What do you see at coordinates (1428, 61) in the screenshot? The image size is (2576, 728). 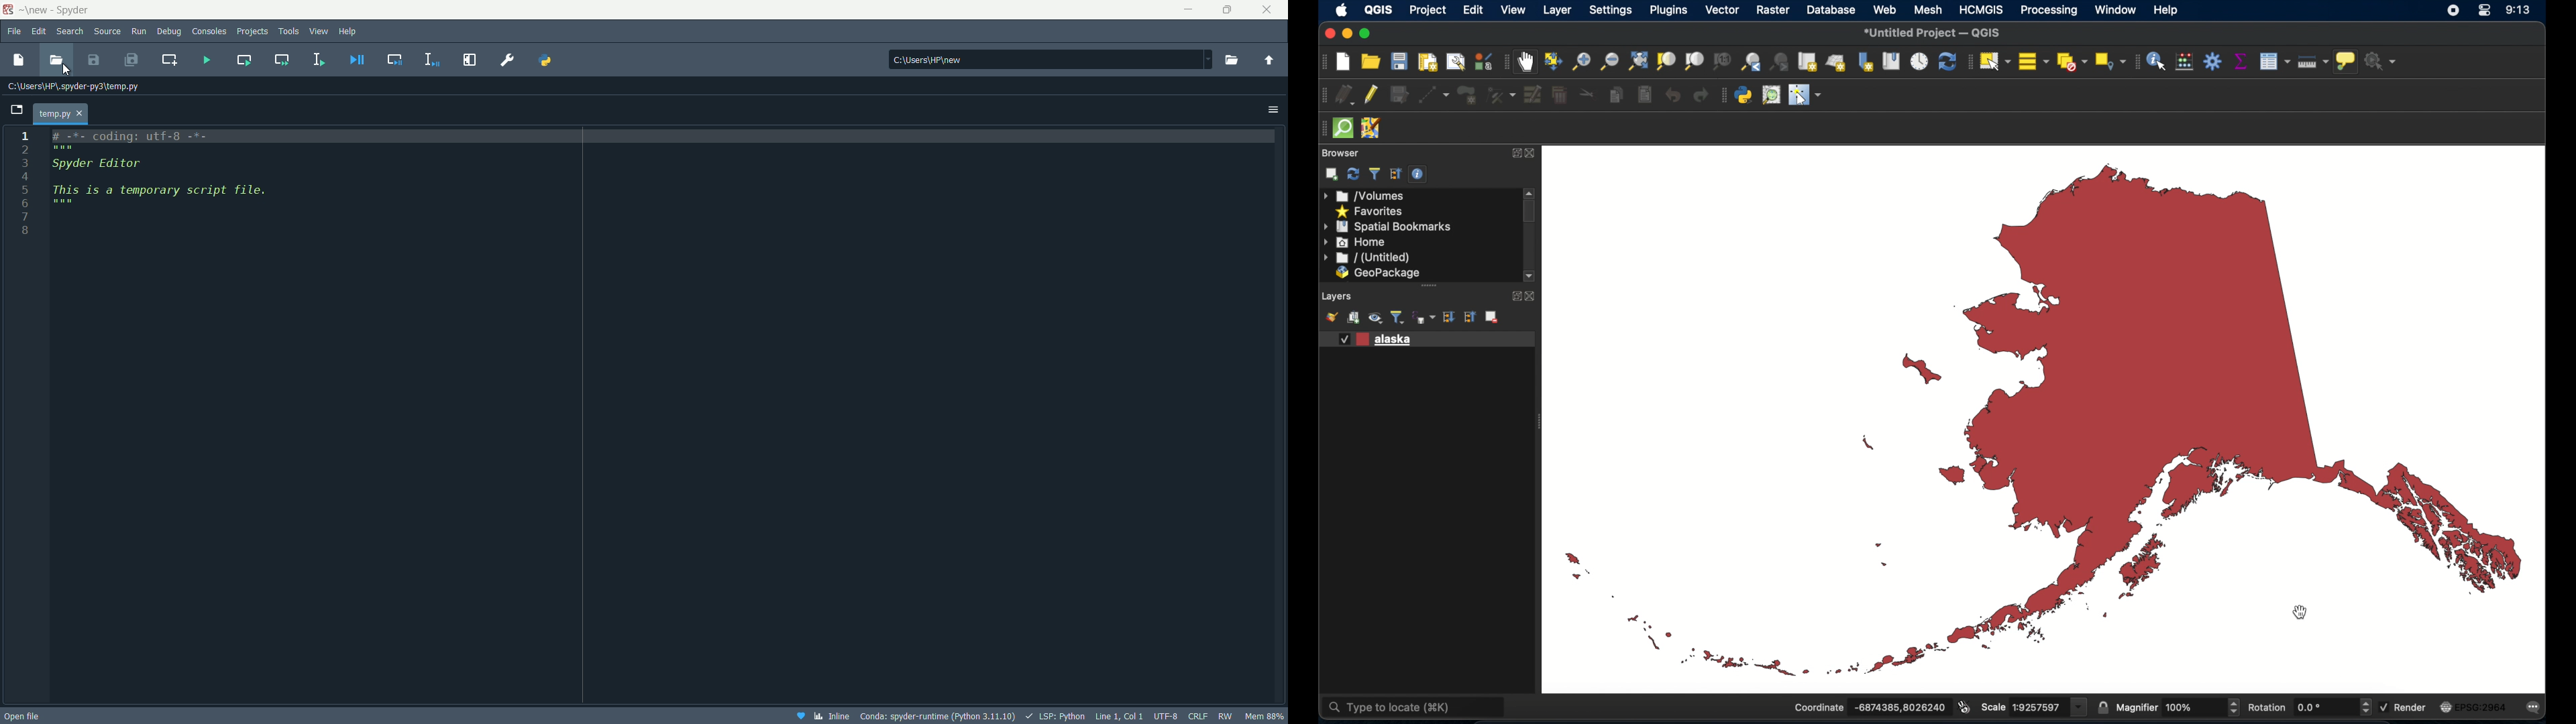 I see `new paint layout` at bounding box center [1428, 61].